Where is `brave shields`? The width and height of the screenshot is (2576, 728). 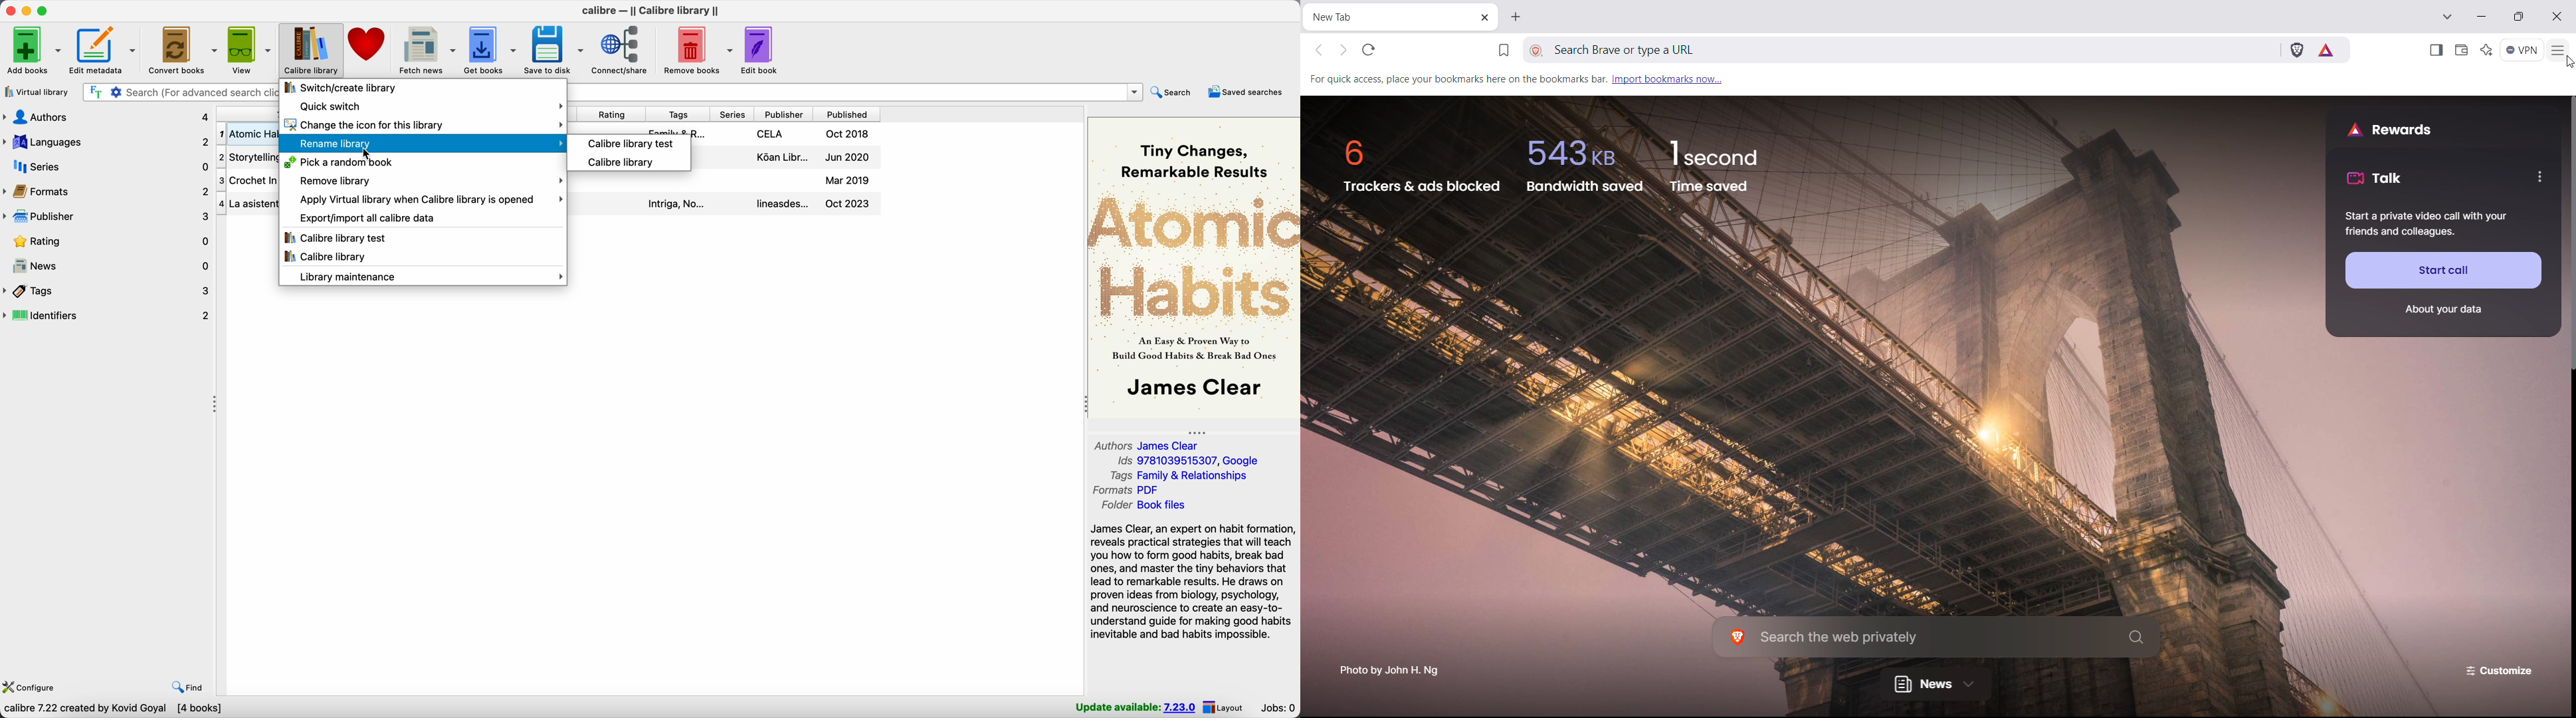
brave shields is located at coordinates (2297, 49).